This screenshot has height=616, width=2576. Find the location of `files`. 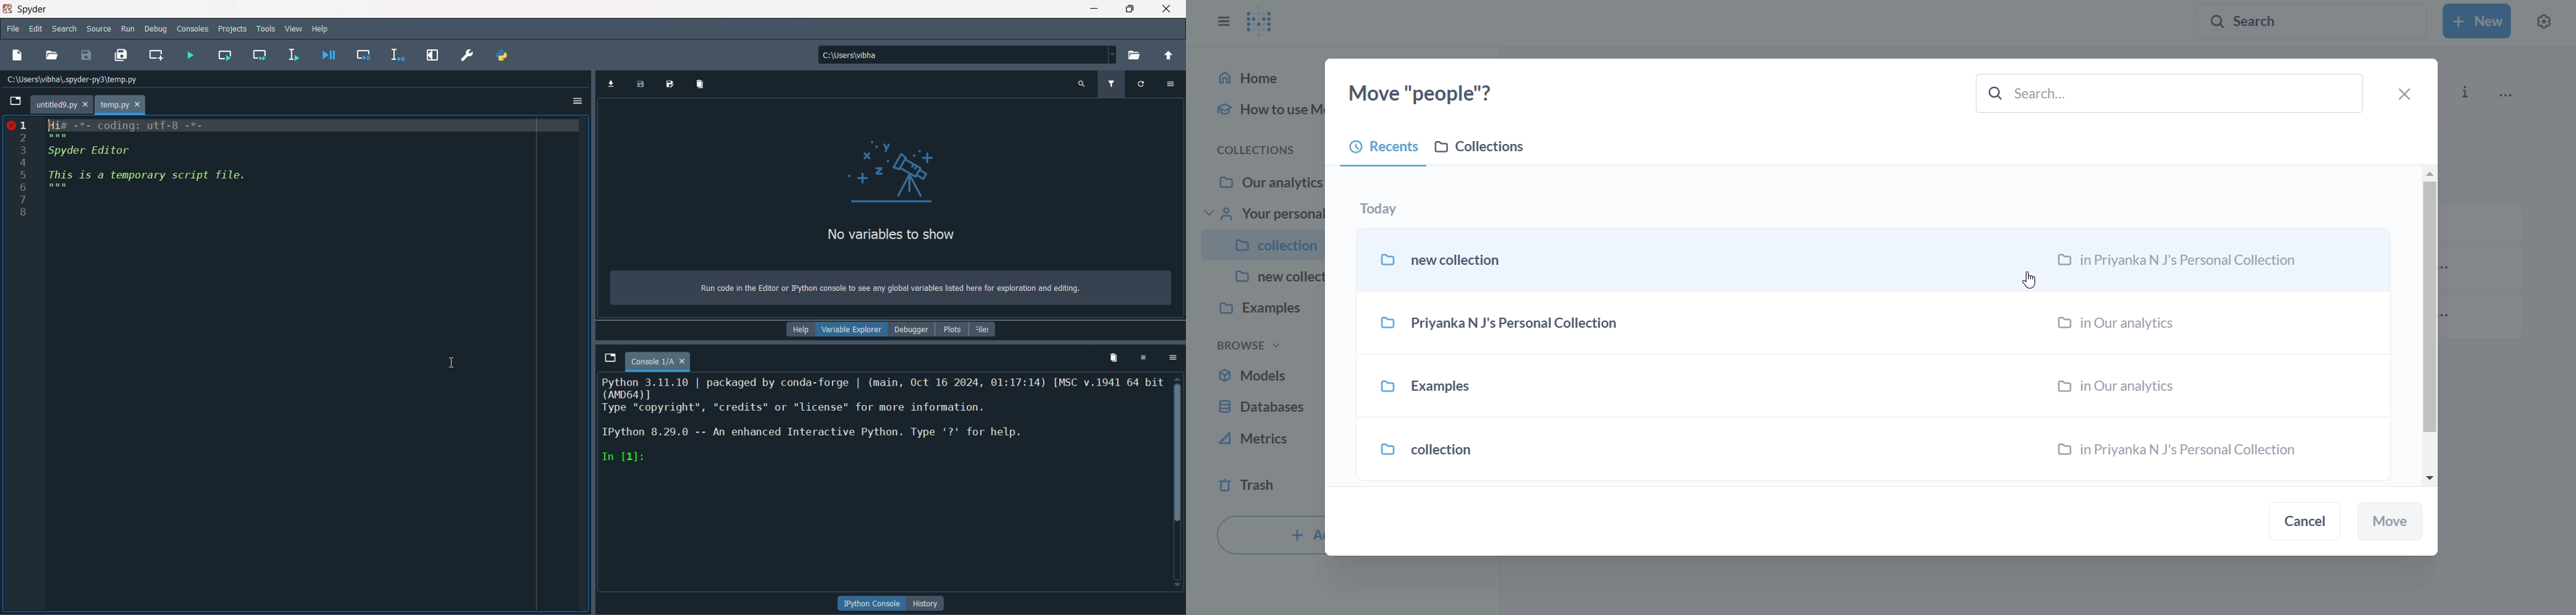

files is located at coordinates (984, 328).